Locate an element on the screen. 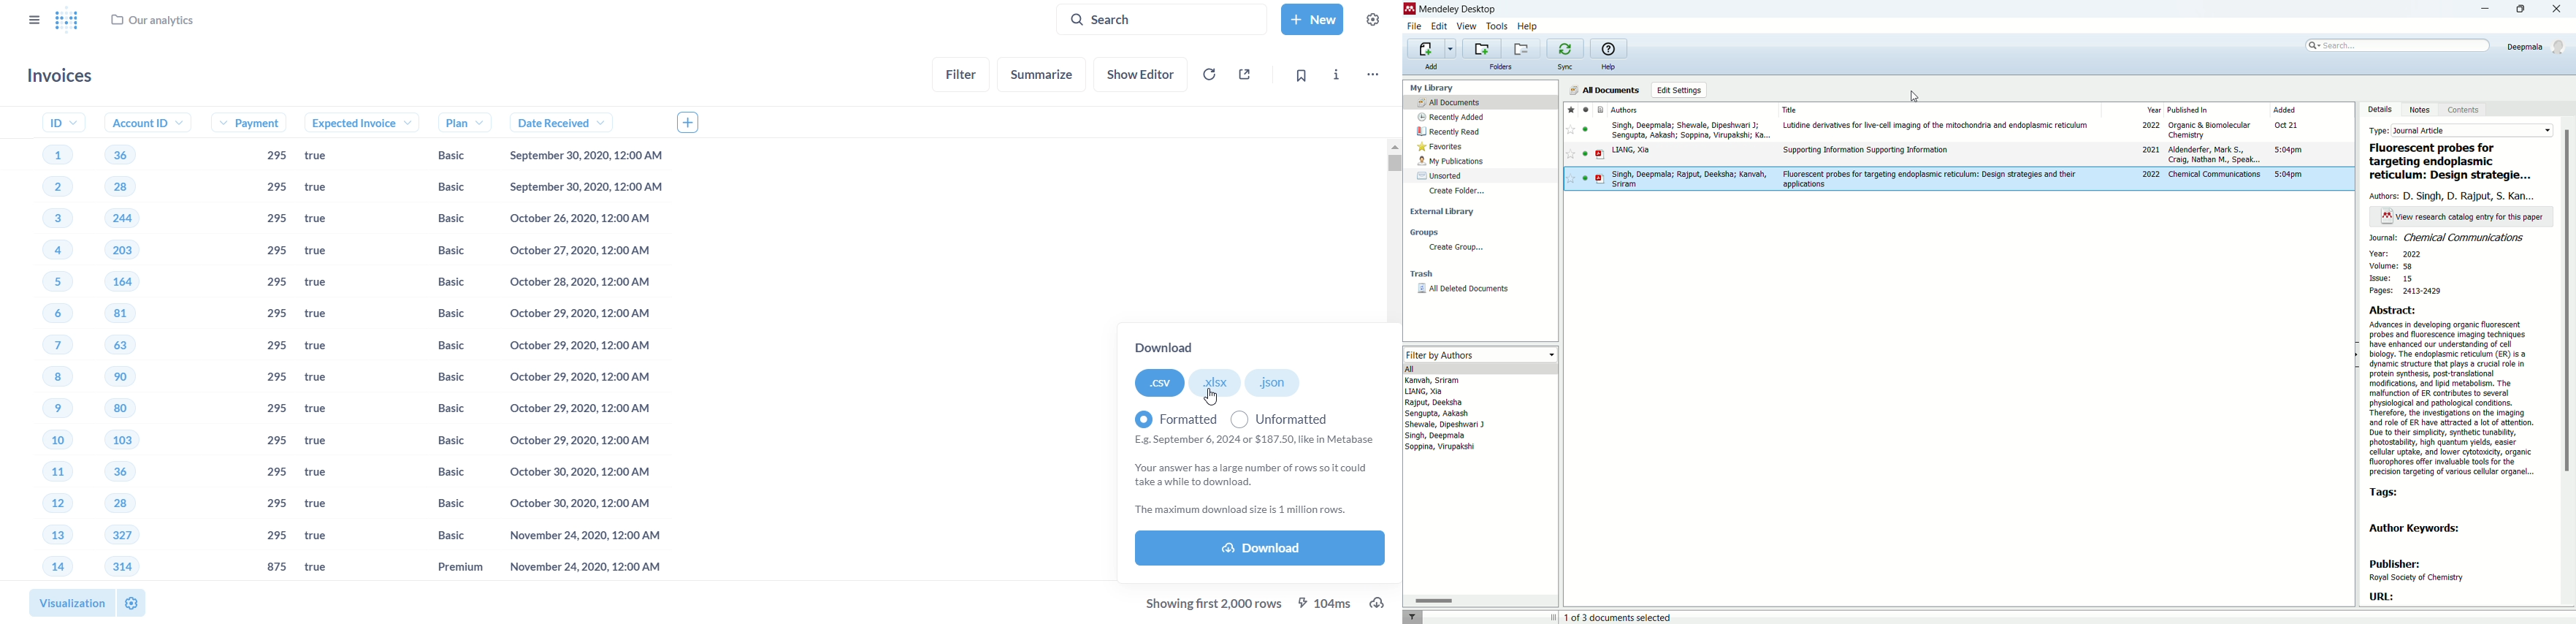 Image resolution: width=2576 pixels, height=644 pixels. pages is located at coordinates (2405, 293).